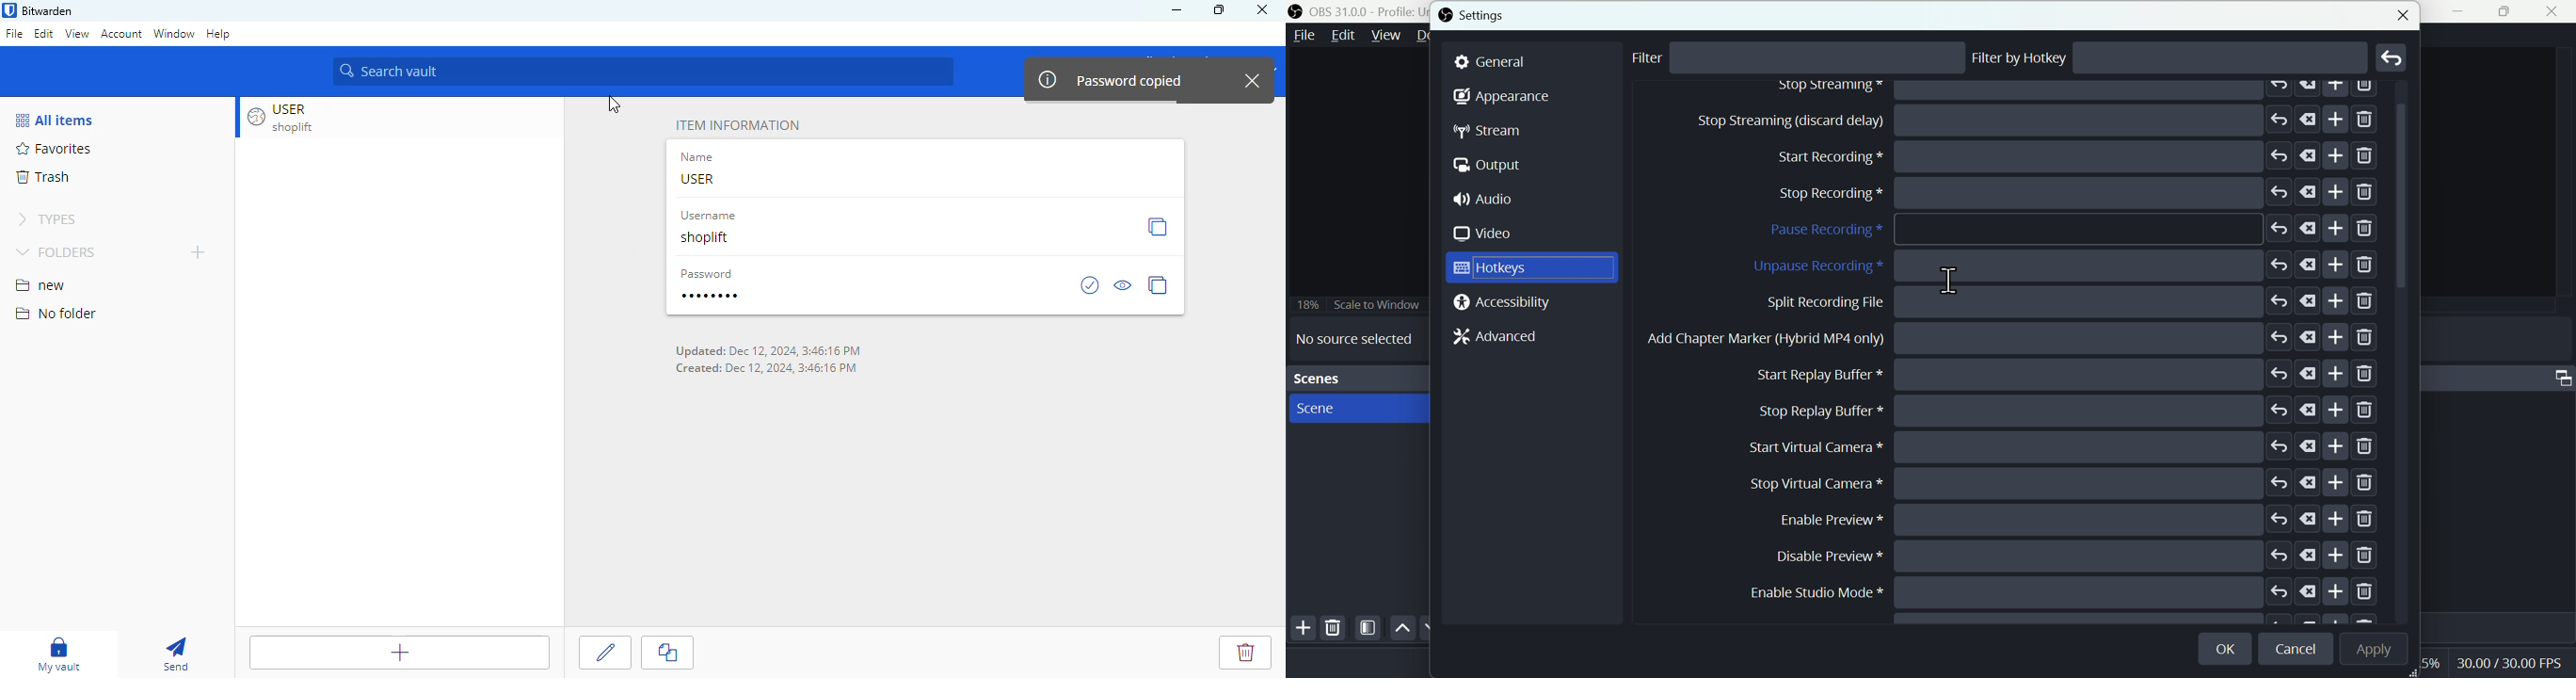  Describe the element at coordinates (1220, 9) in the screenshot. I see `maximize` at that location.